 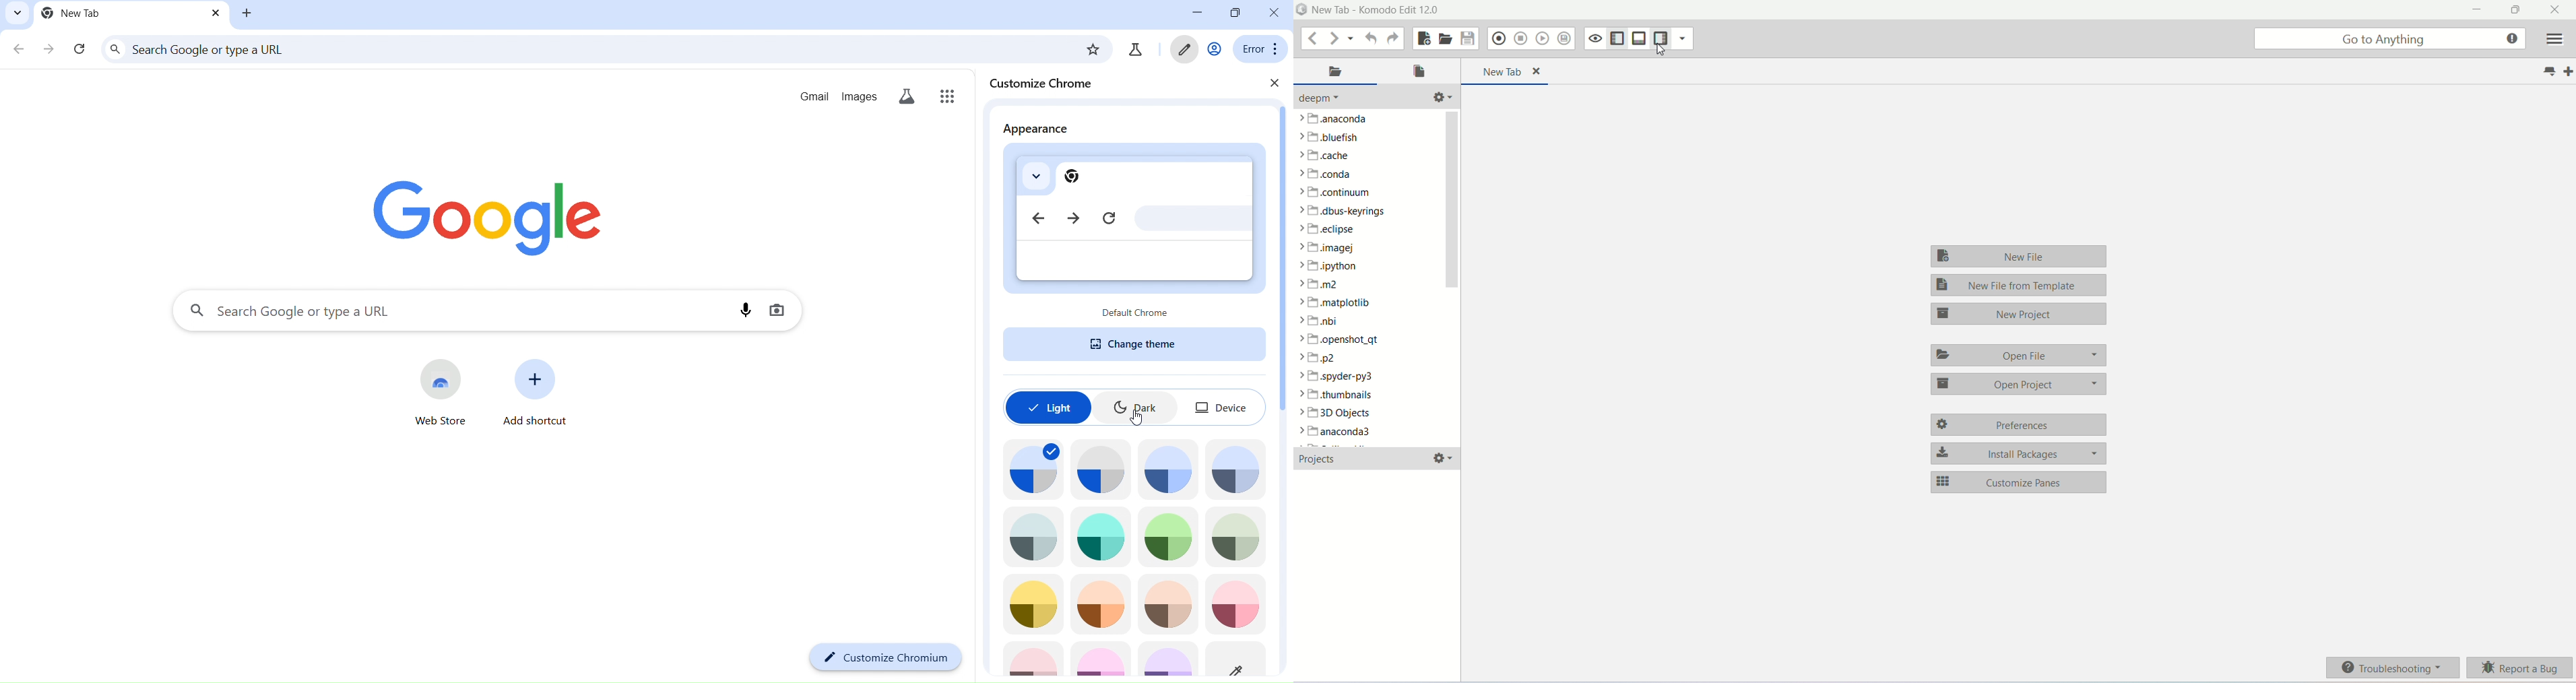 What do you see at coordinates (445, 393) in the screenshot?
I see `web store` at bounding box center [445, 393].